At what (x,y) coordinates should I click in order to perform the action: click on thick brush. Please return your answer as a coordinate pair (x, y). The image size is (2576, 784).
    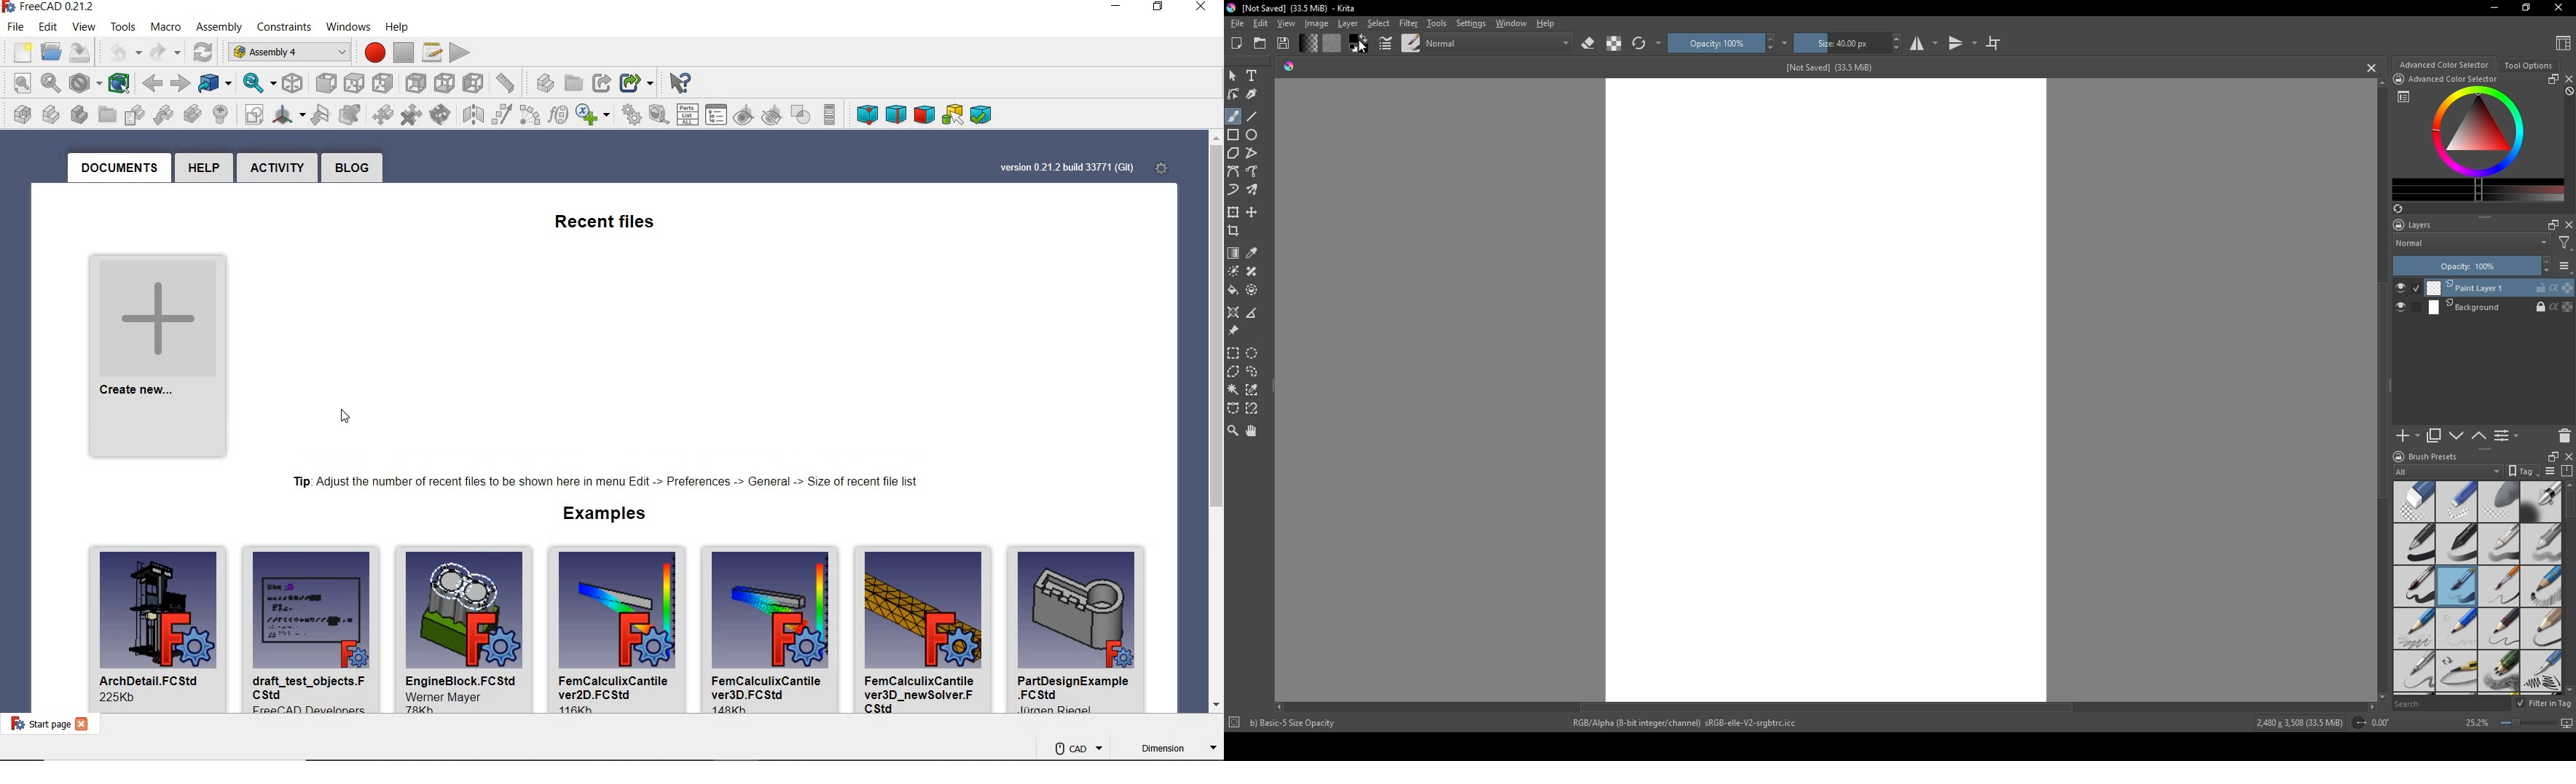
    Looking at the image, I should click on (2414, 587).